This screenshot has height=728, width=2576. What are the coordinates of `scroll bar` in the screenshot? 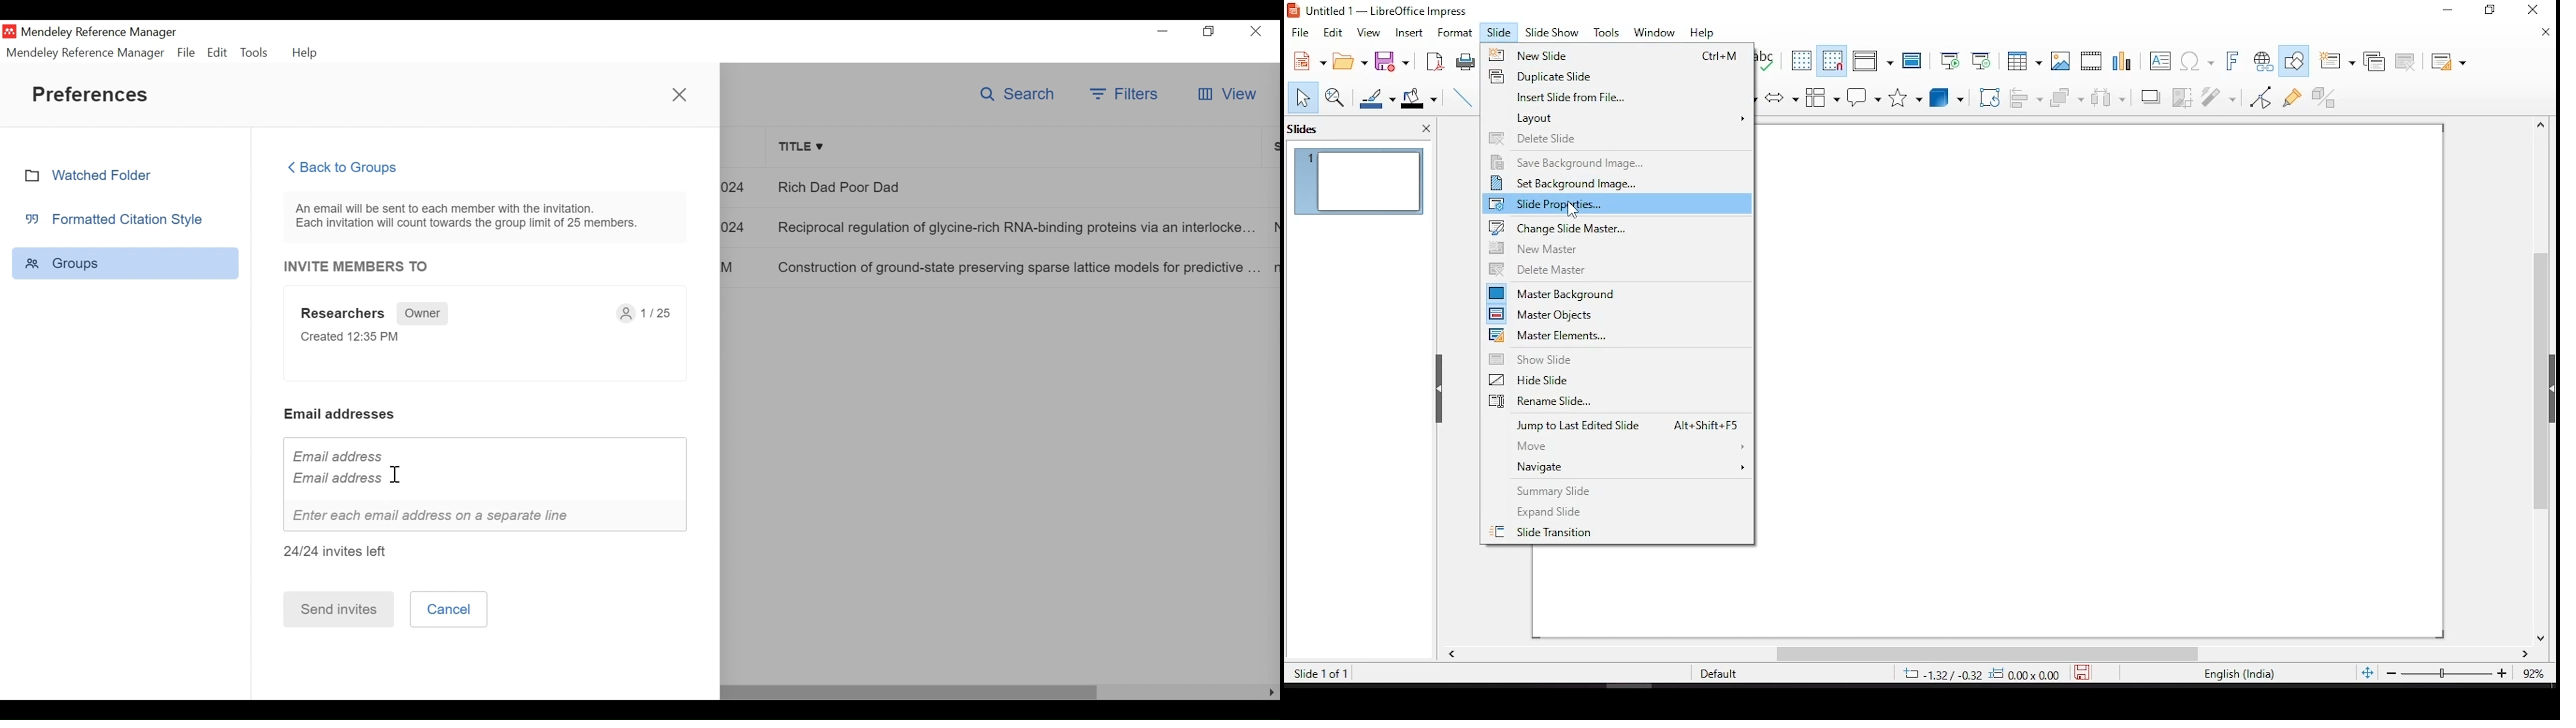 It's located at (2548, 380).